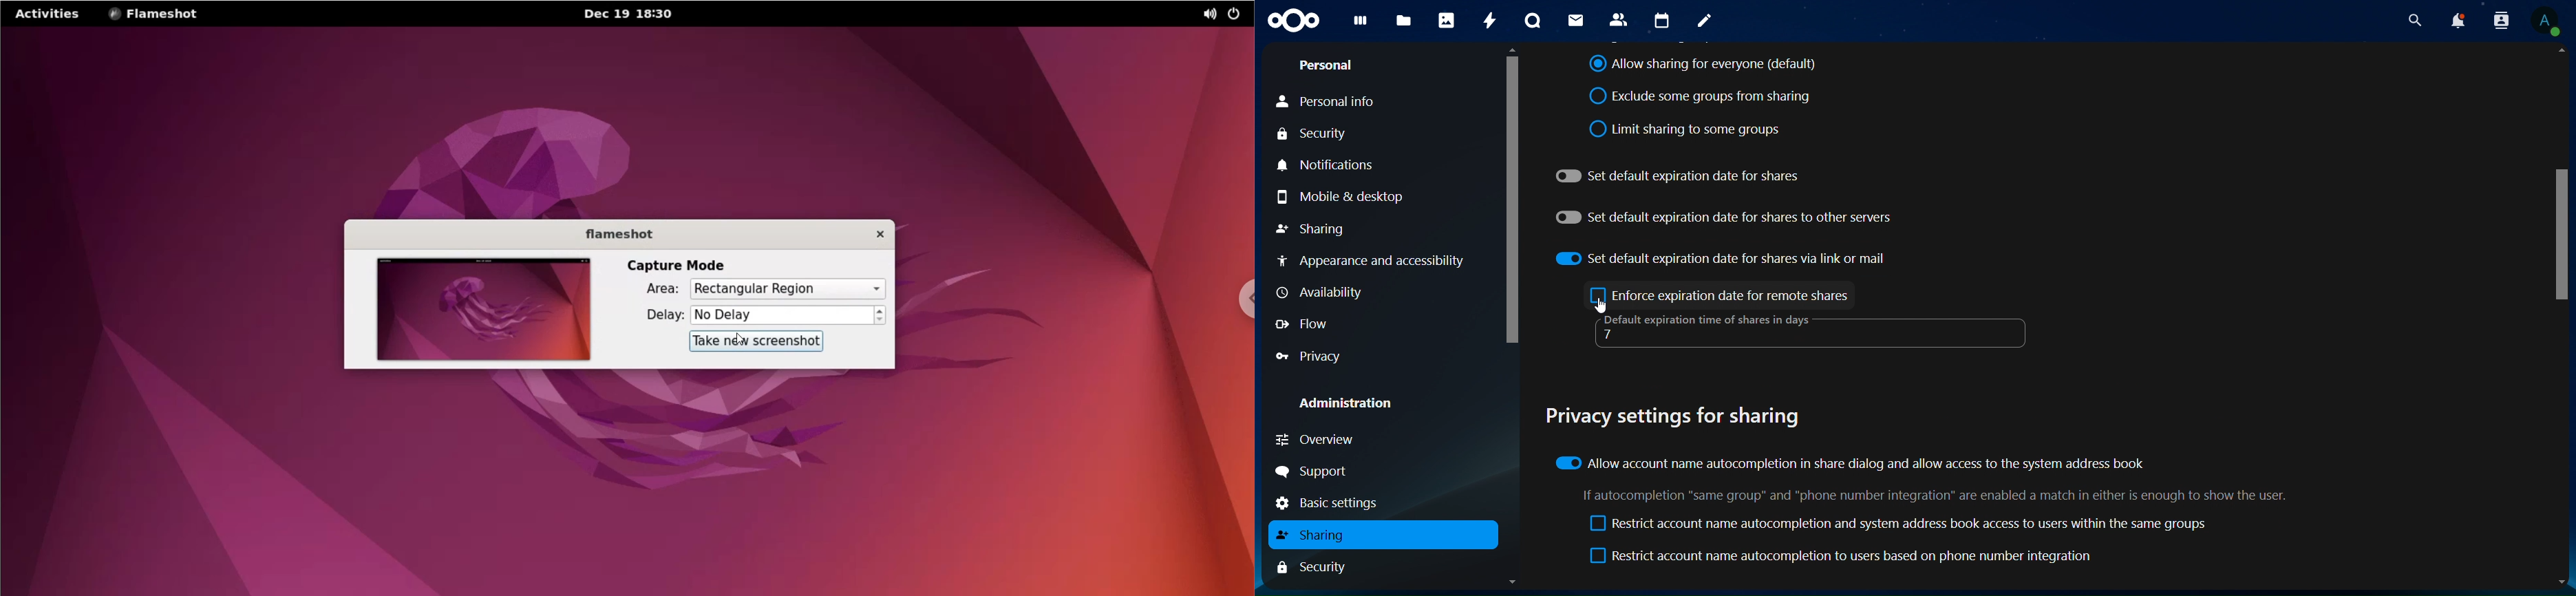 This screenshot has height=616, width=2576. I want to click on set default expiration date for shares via link or mail, so click(1723, 256).